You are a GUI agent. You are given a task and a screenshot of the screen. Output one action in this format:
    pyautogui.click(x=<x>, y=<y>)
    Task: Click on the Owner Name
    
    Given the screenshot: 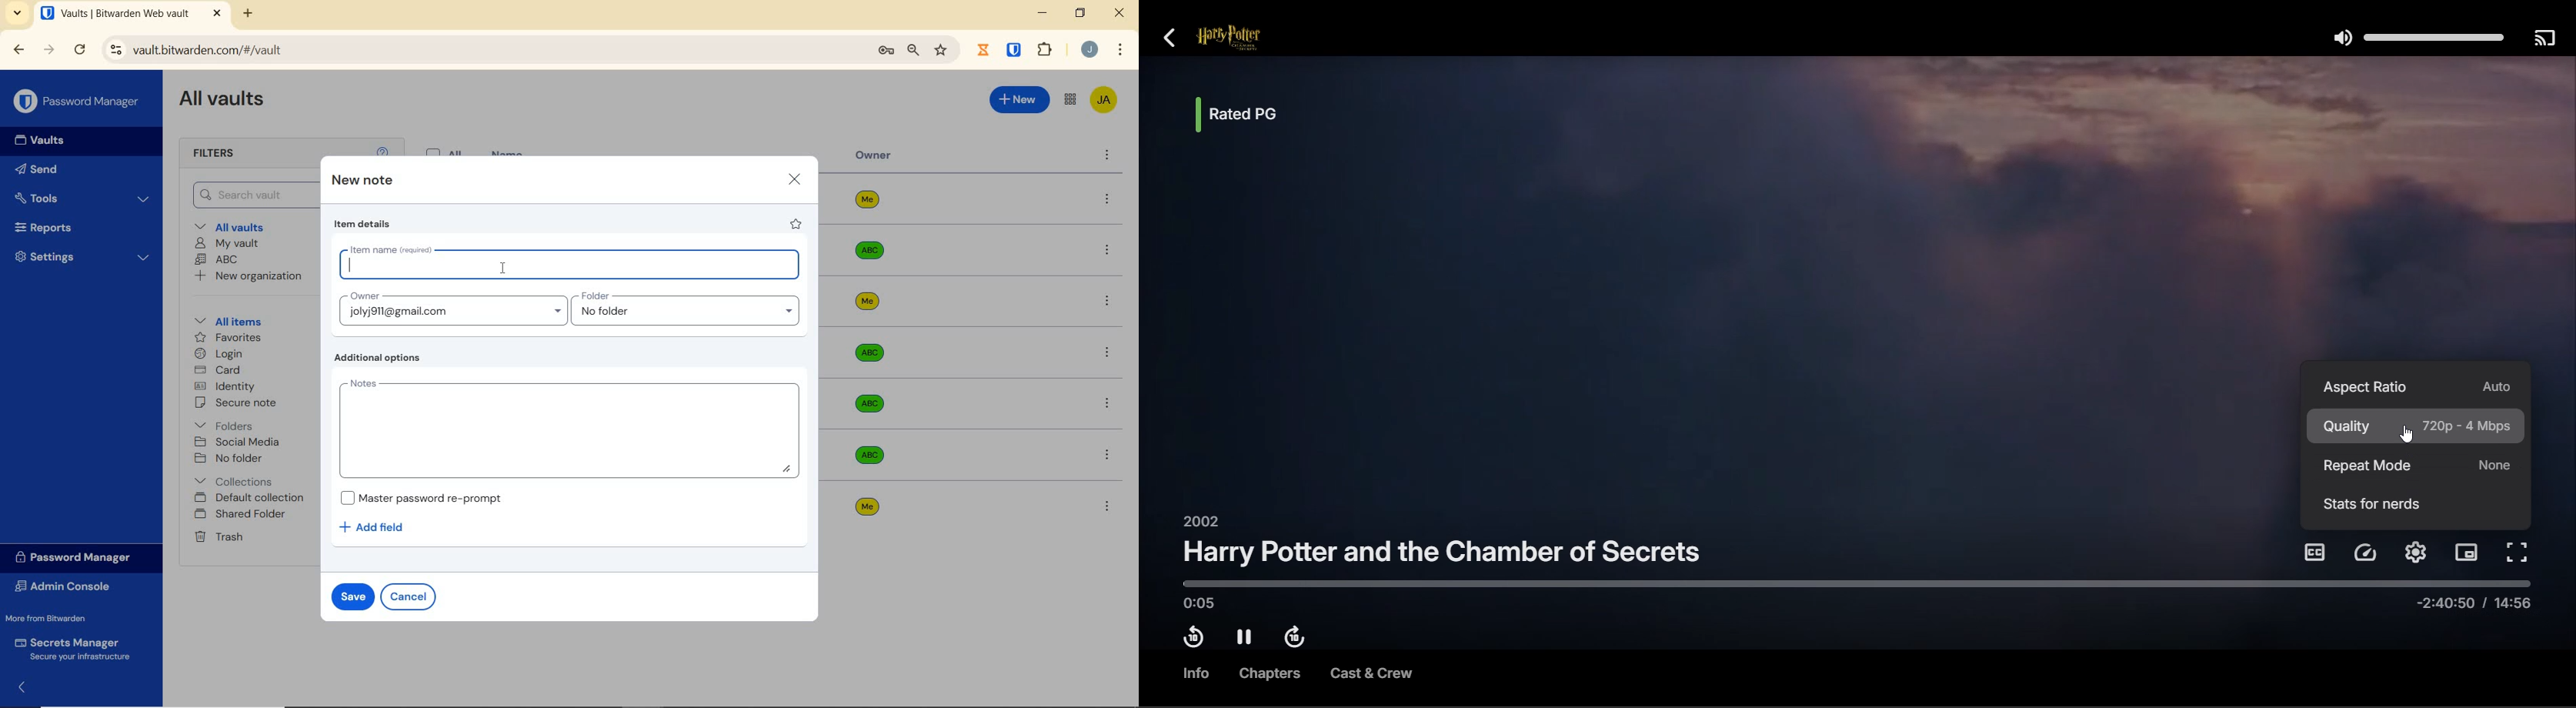 What is the action you would take?
    pyautogui.click(x=868, y=353)
    